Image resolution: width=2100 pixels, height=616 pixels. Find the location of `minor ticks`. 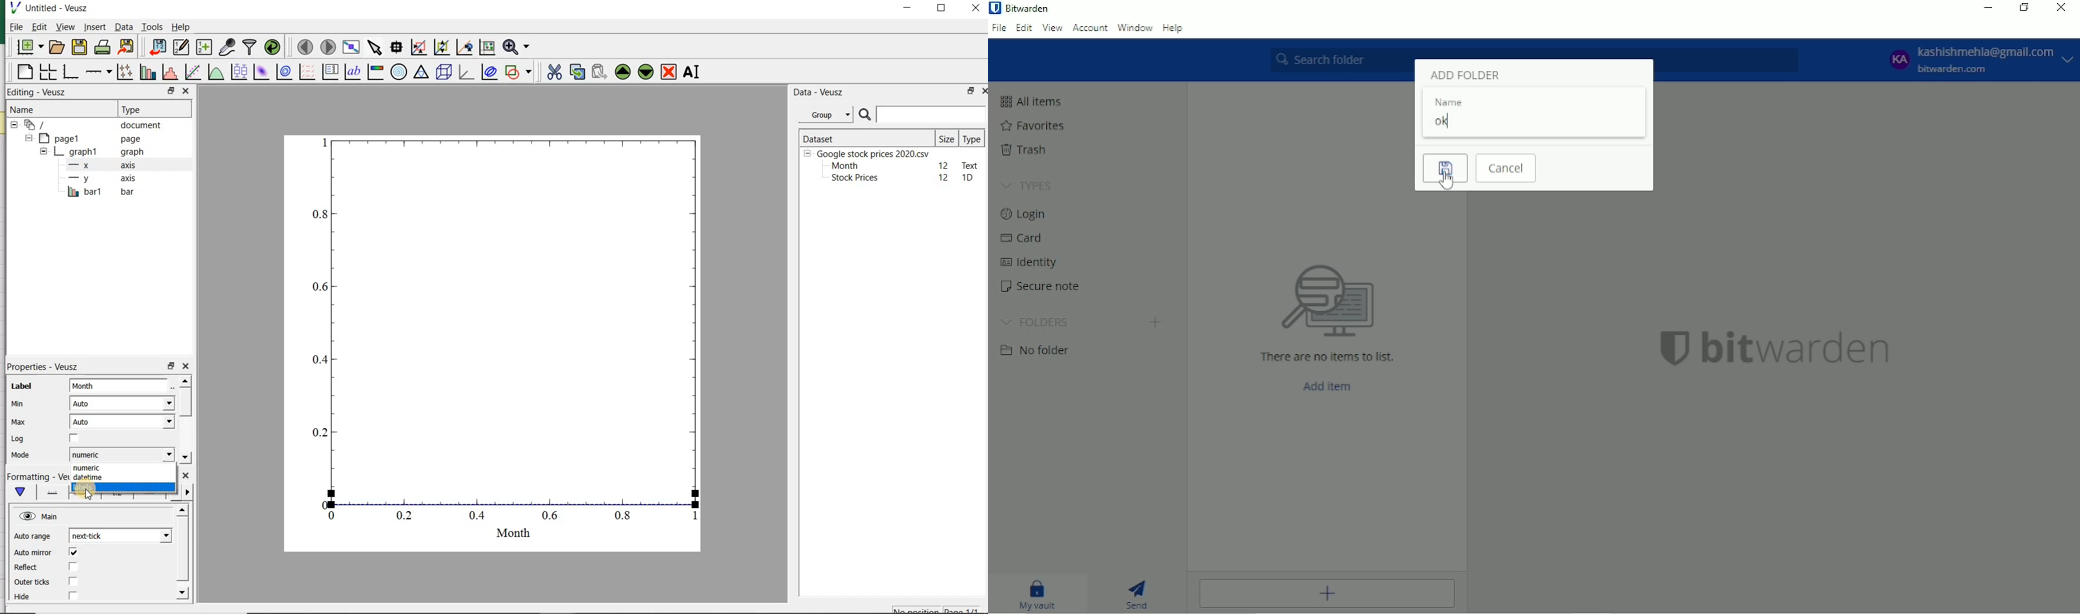

minor ticks is located at coordinates (181, 493).